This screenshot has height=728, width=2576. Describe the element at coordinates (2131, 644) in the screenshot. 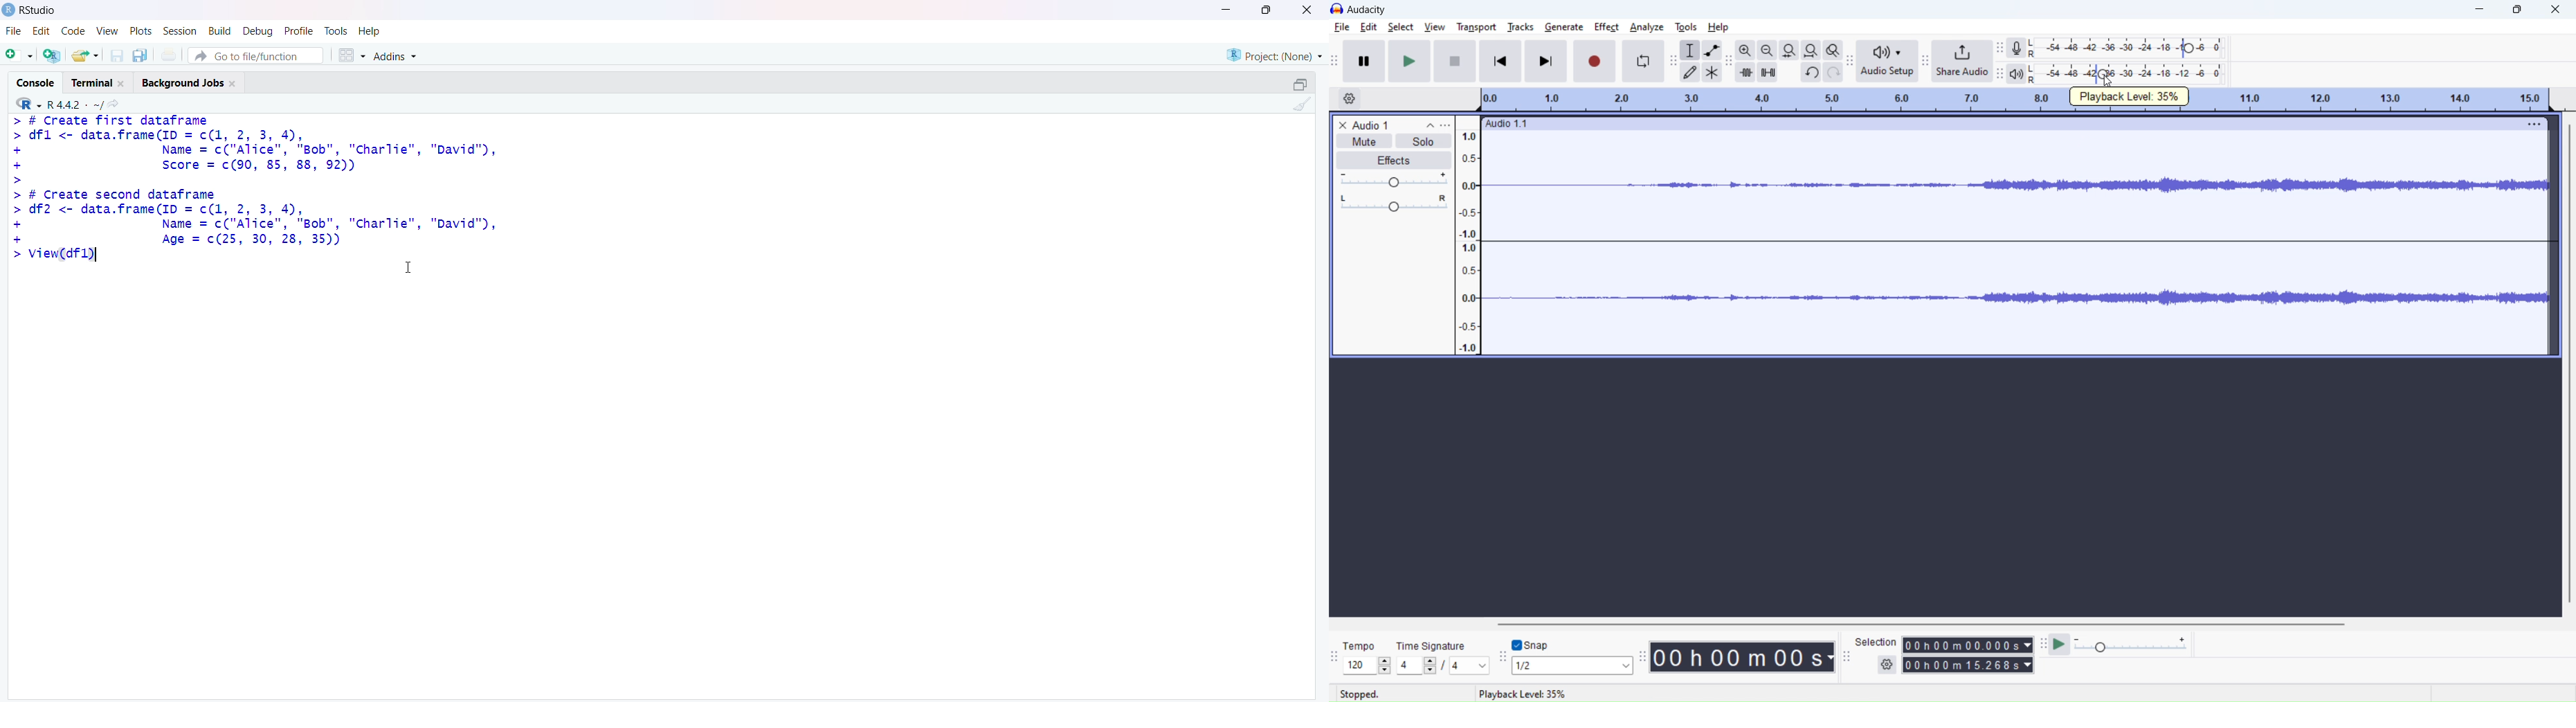

I see `playback speed` at that location.